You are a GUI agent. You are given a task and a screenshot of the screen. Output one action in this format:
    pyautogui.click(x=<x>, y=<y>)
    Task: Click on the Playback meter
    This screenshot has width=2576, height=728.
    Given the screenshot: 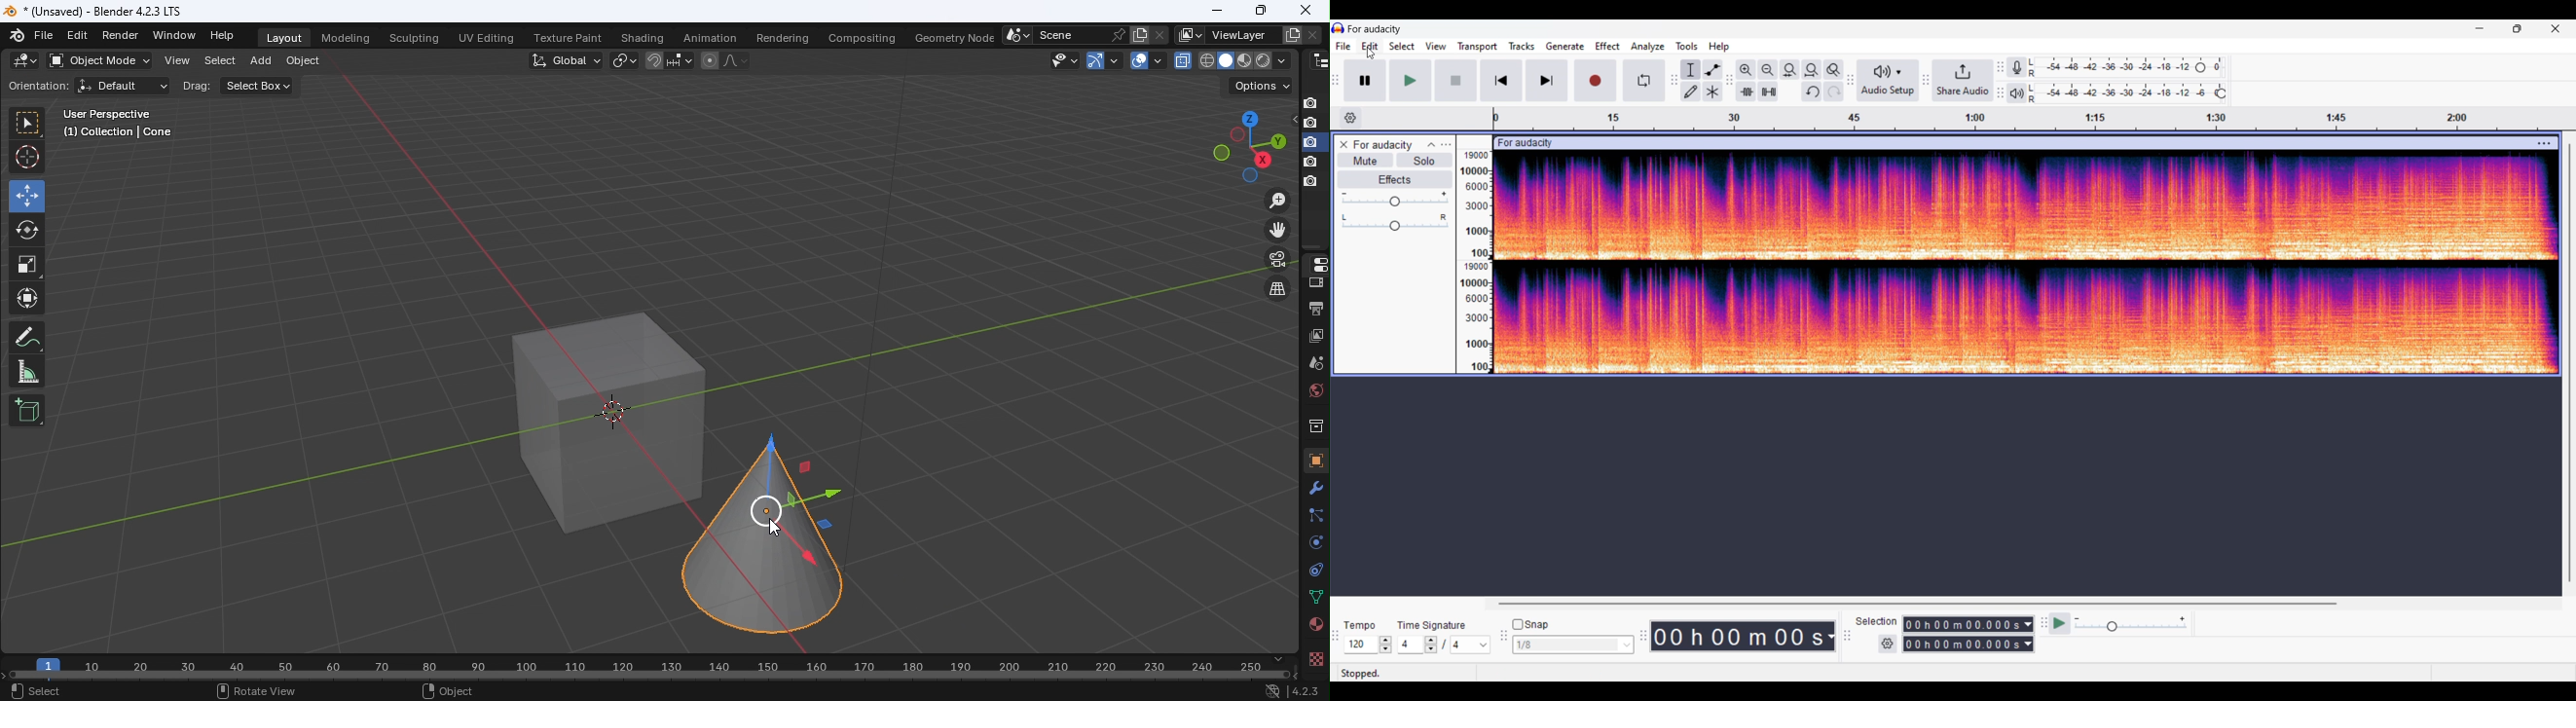 What is the action you would take?
    pyautogui.click(x=2017, y=93)
    